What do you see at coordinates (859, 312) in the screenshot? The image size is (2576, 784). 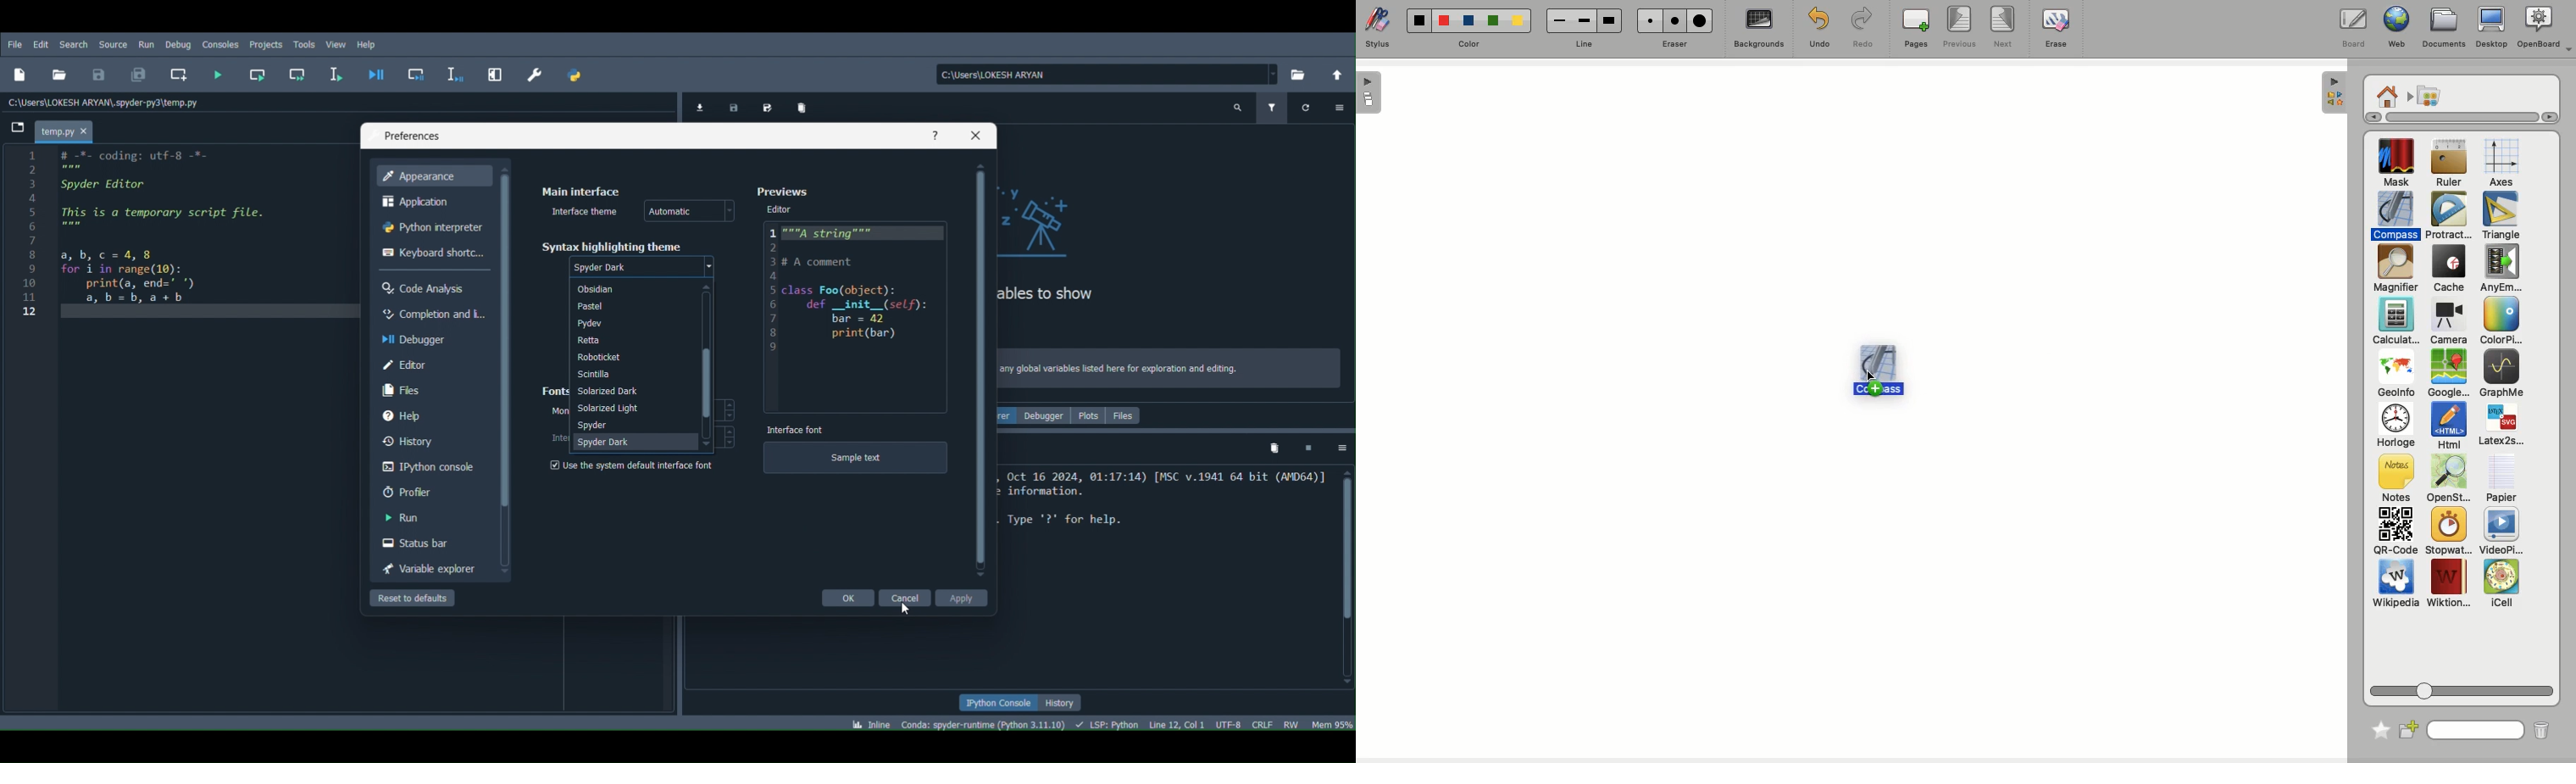 I see `Code ` at bounding box center [859, 312].